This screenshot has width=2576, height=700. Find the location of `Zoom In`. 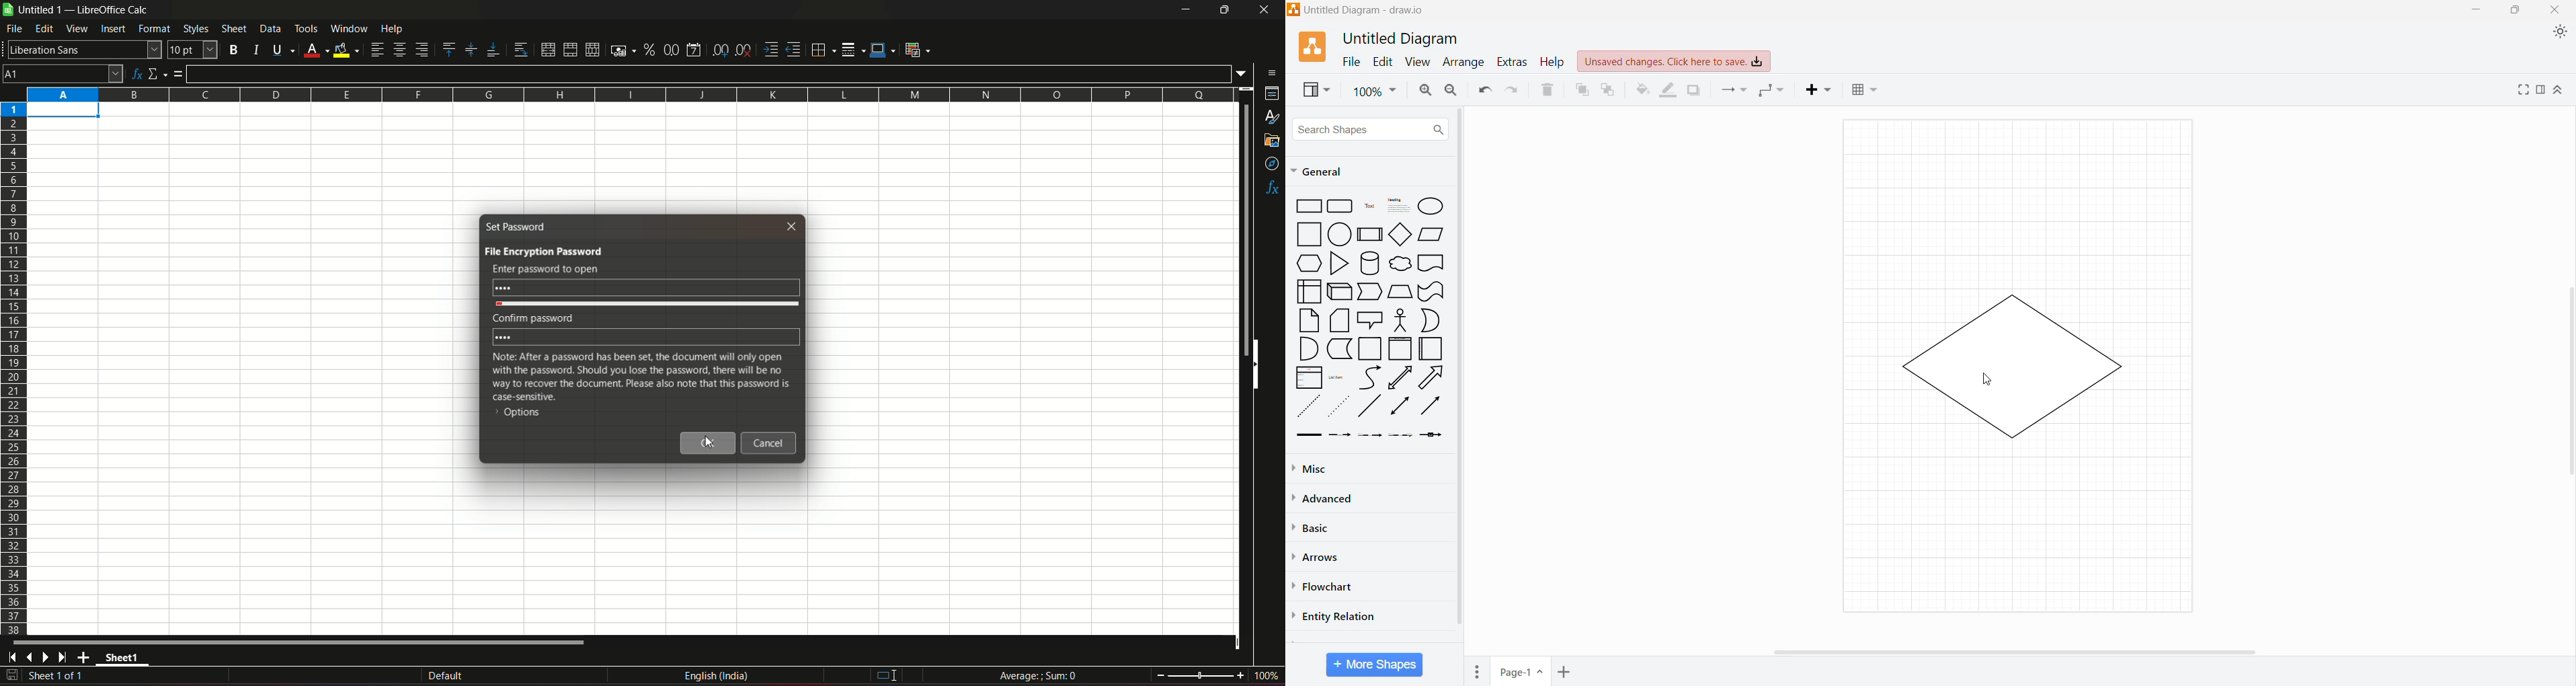

Zoom In is located at coordinates (1424, 90).